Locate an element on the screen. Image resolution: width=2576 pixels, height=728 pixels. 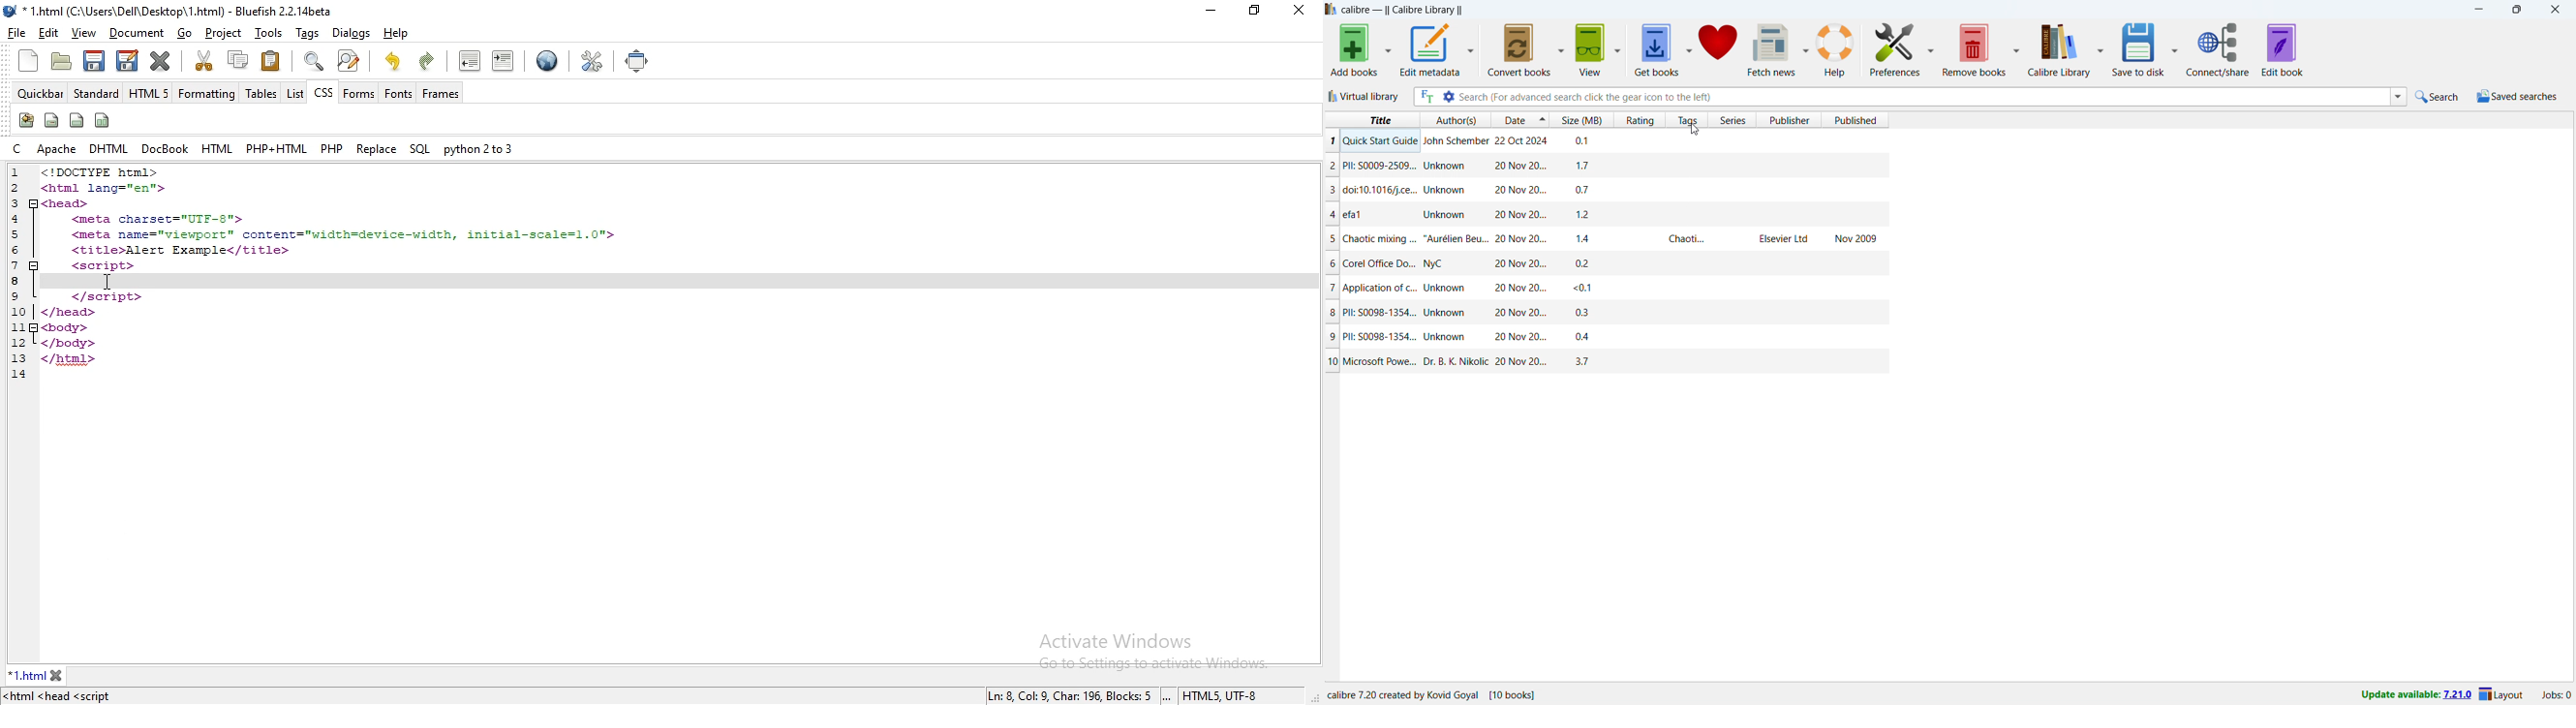
sort by series is located at coordinates (1732, 119).